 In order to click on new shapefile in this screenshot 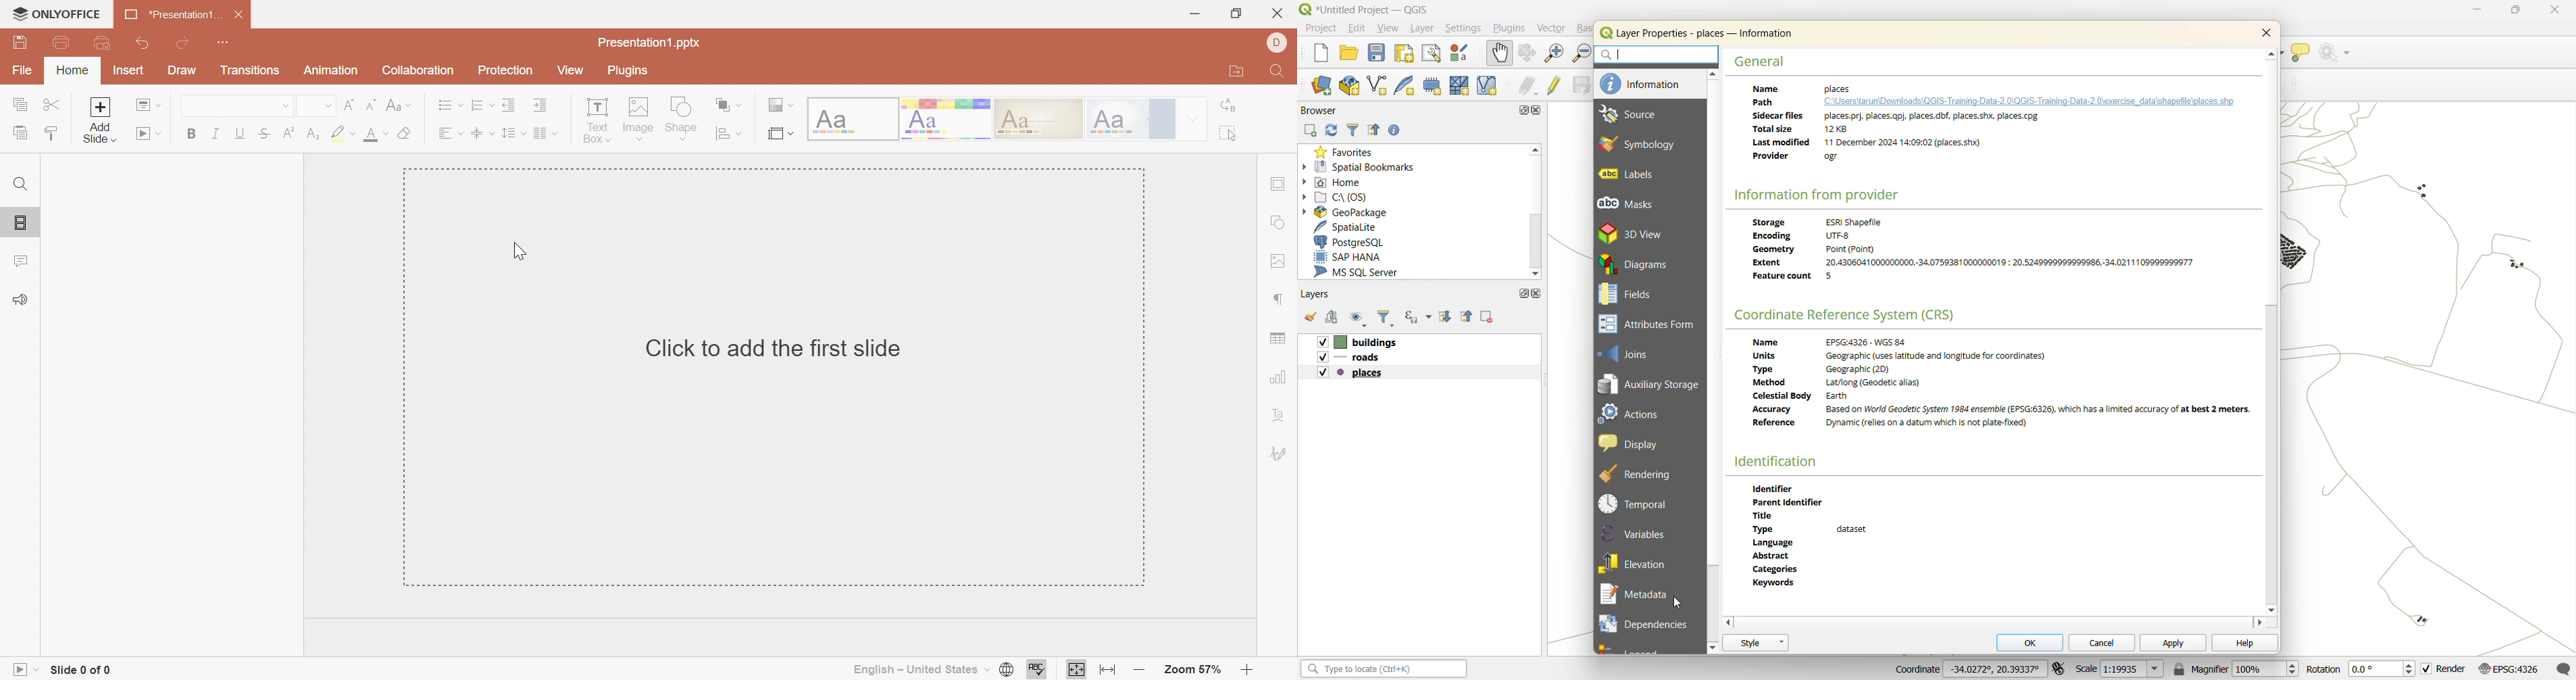, I will do `click(1382, 85)`.